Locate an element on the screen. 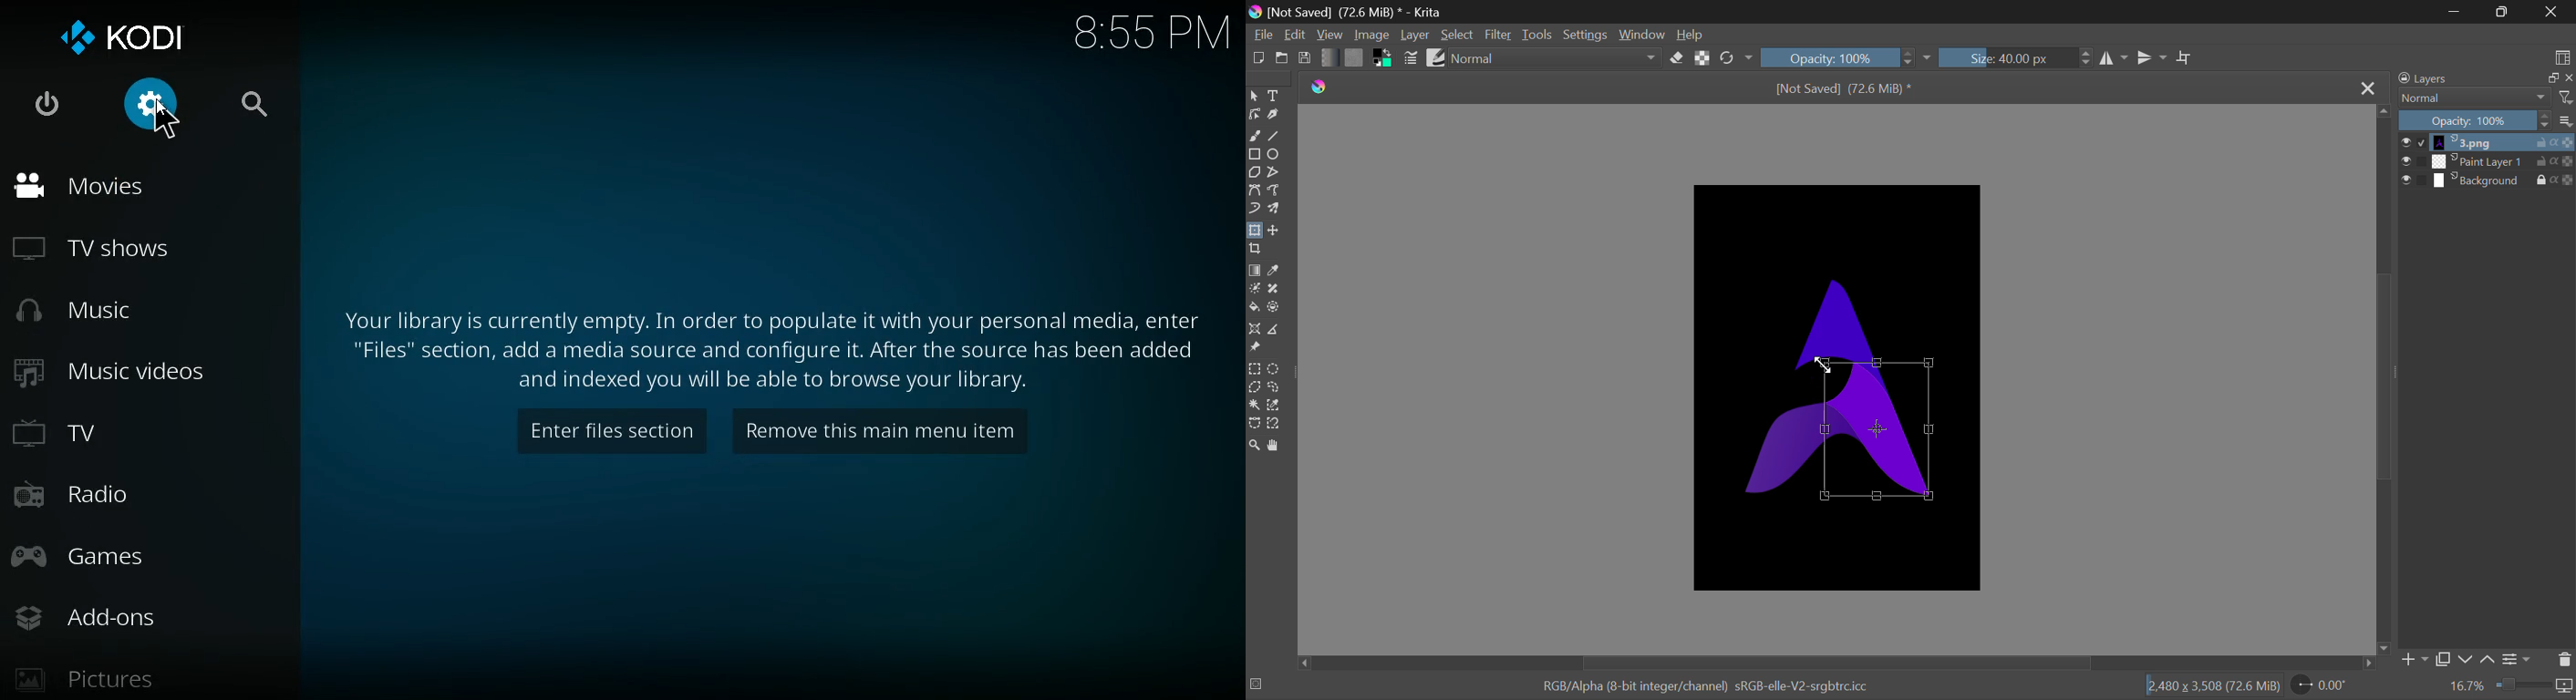 Image resolution: width=2576 pixels, height=700 pixels. Circular Selection is located at coordinates (1275, 369).